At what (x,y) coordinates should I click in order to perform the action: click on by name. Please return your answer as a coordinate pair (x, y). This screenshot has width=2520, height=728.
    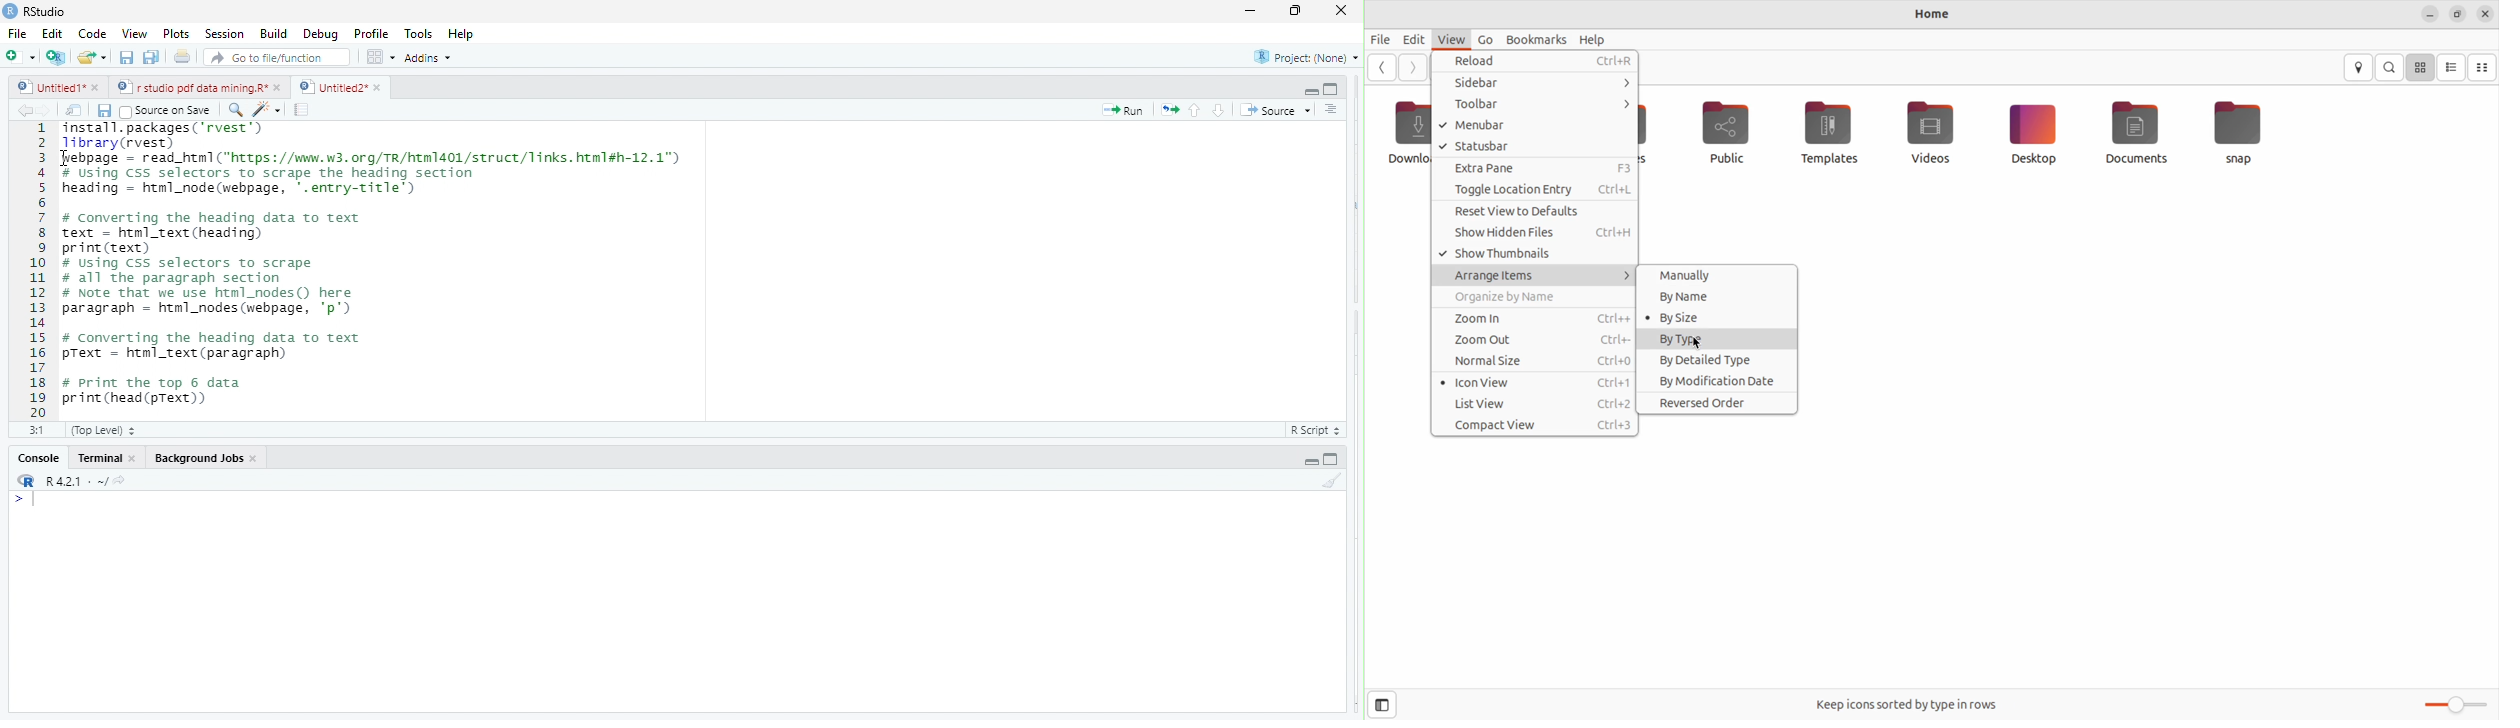
    Looking at the image, I should click on (1718, 295).